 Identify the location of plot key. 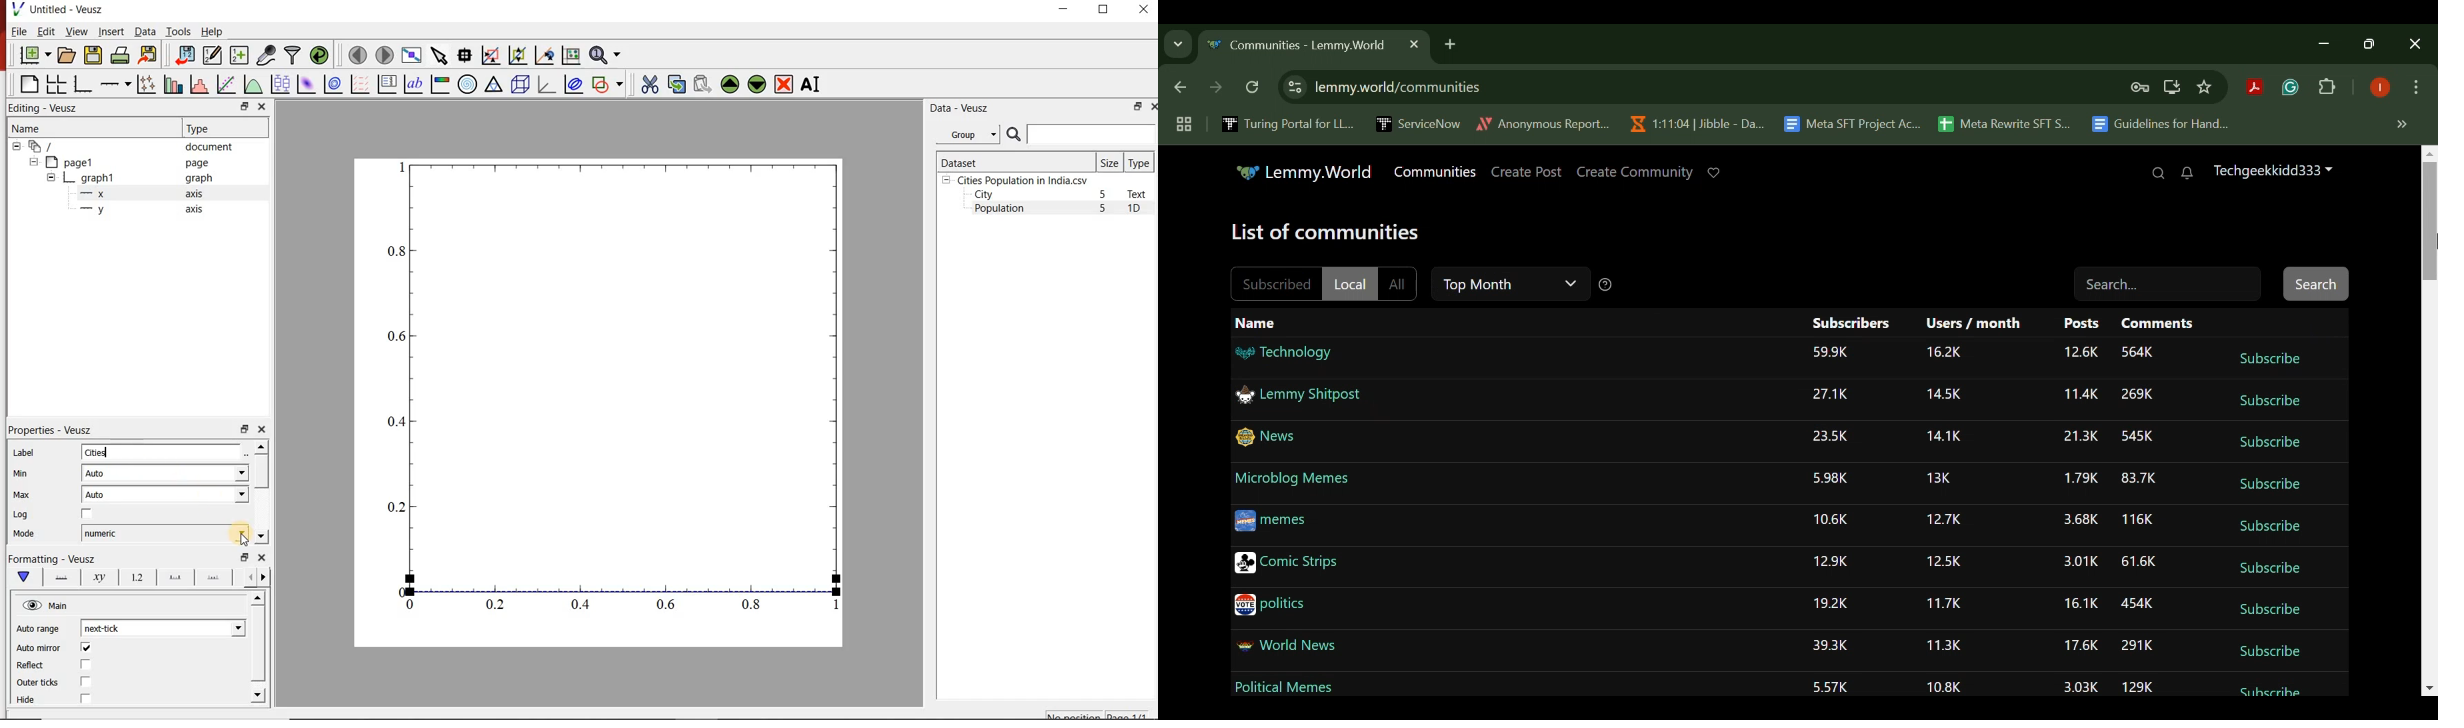
(386, 84).